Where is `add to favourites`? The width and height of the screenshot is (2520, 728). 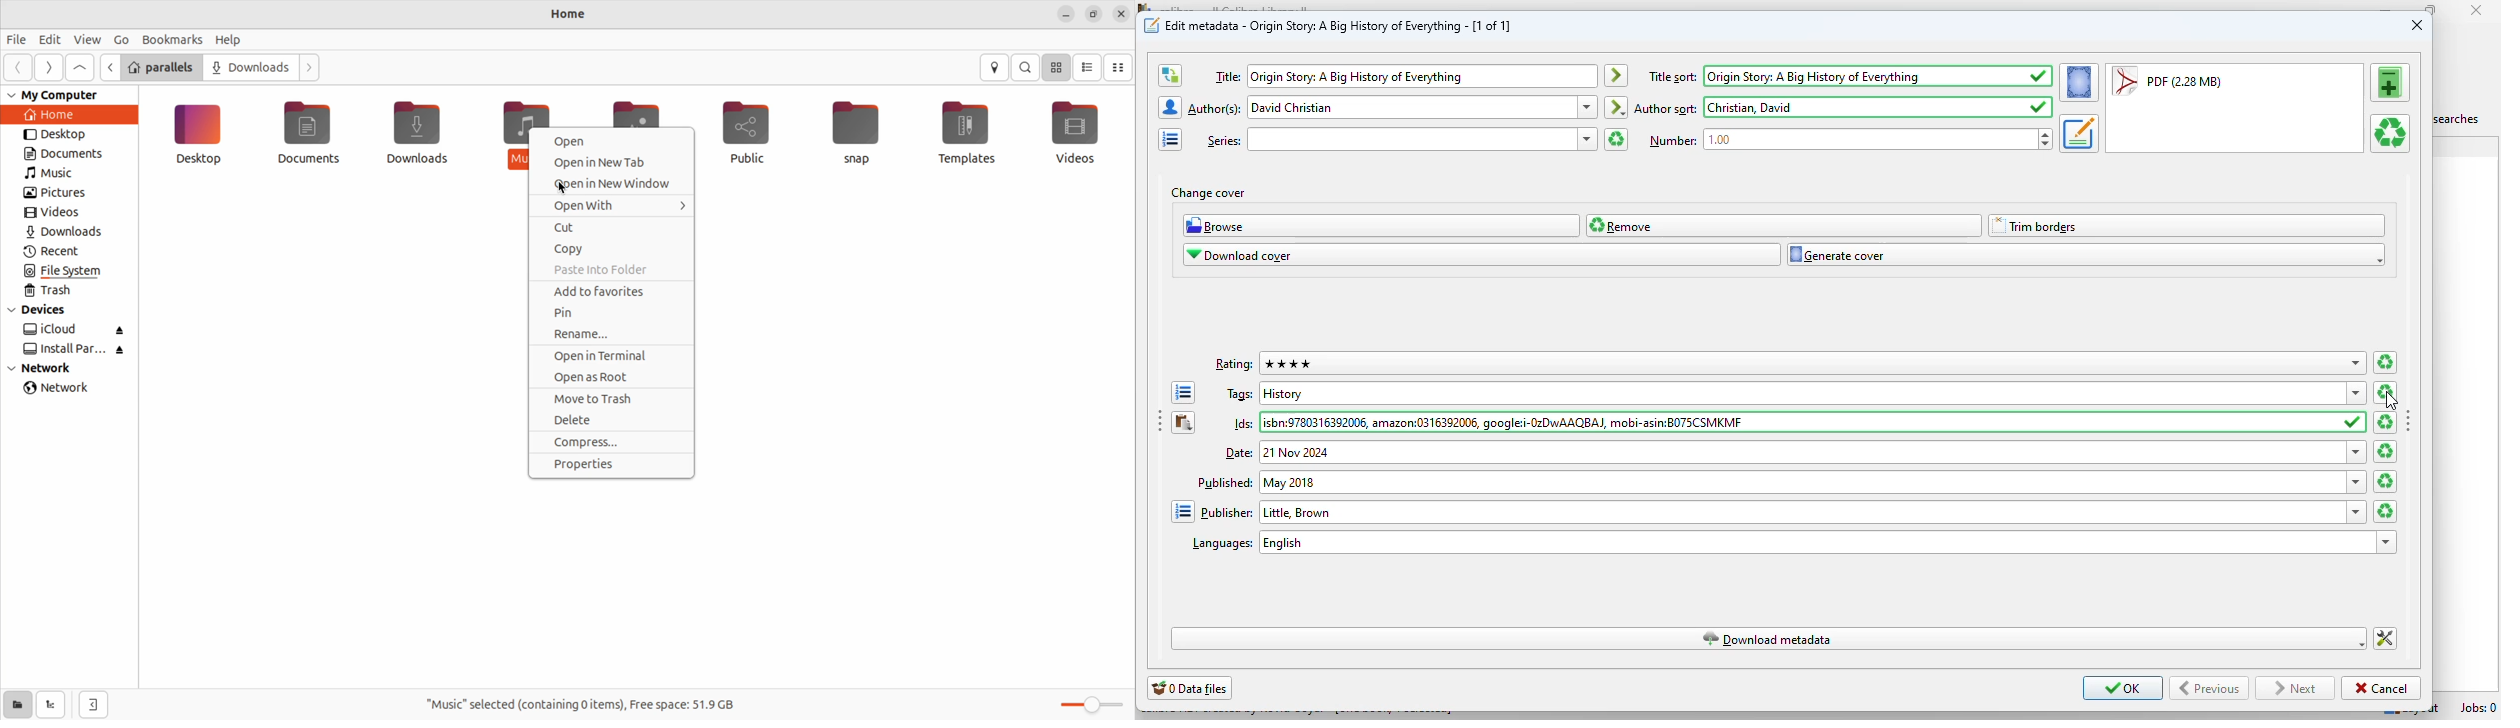 add to favourites is located at coordinates (608, 291).